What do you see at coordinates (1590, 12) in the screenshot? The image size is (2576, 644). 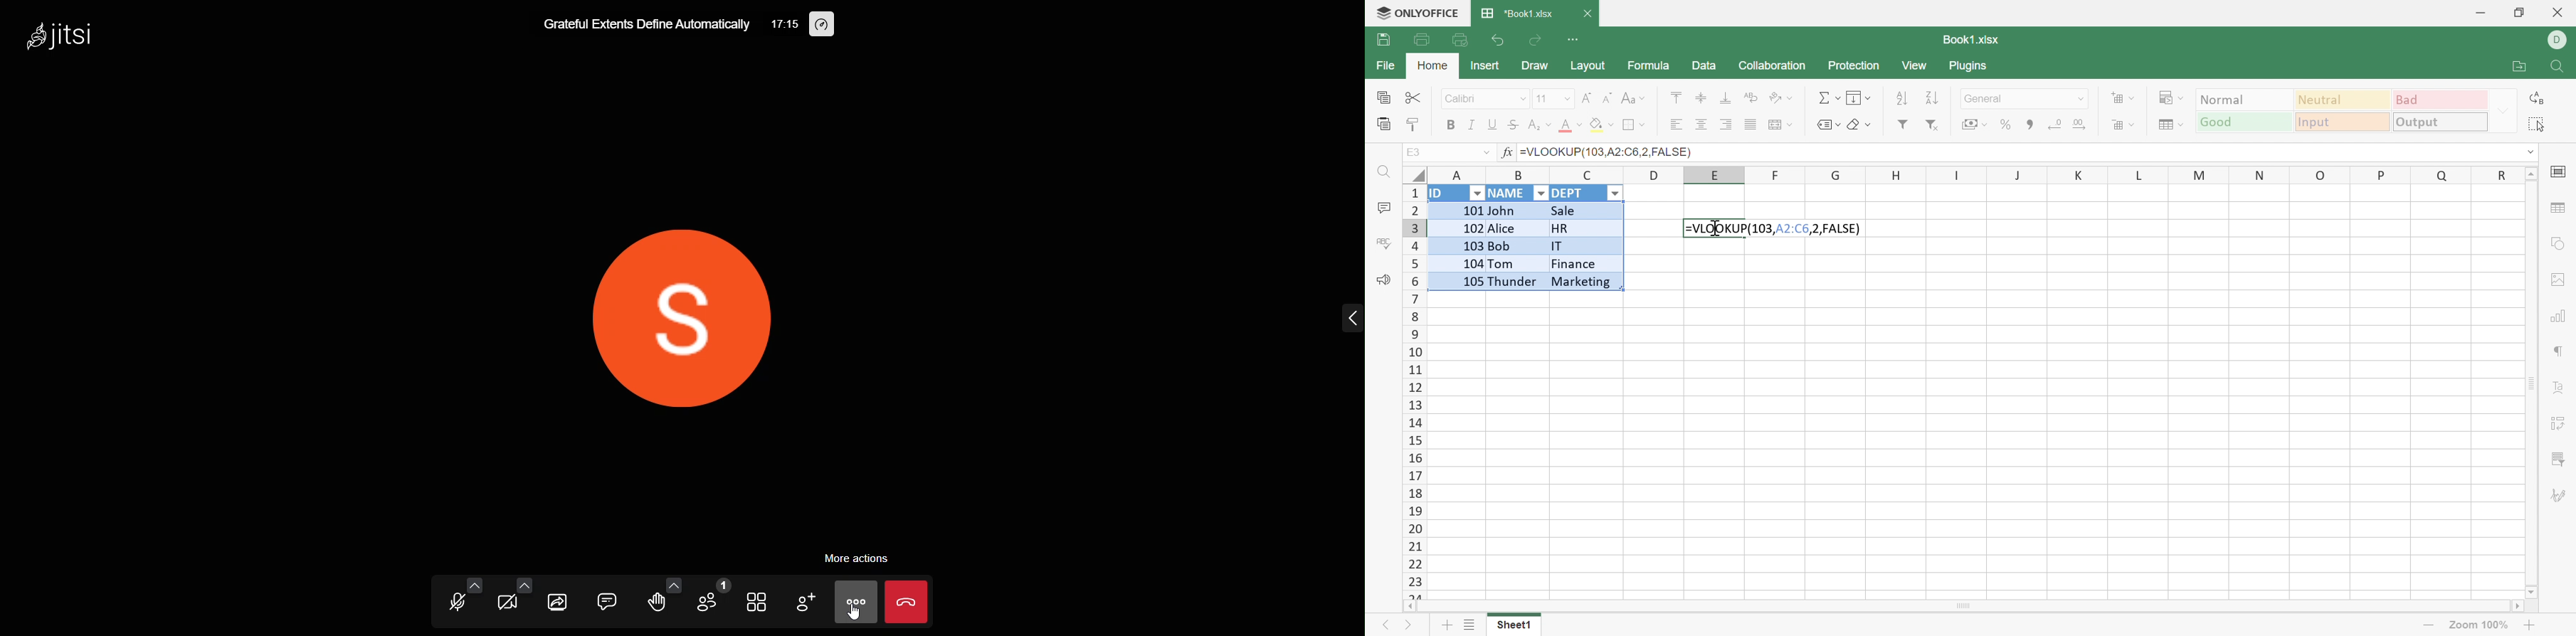 I see `Close` at bounding box center [1590, 12].